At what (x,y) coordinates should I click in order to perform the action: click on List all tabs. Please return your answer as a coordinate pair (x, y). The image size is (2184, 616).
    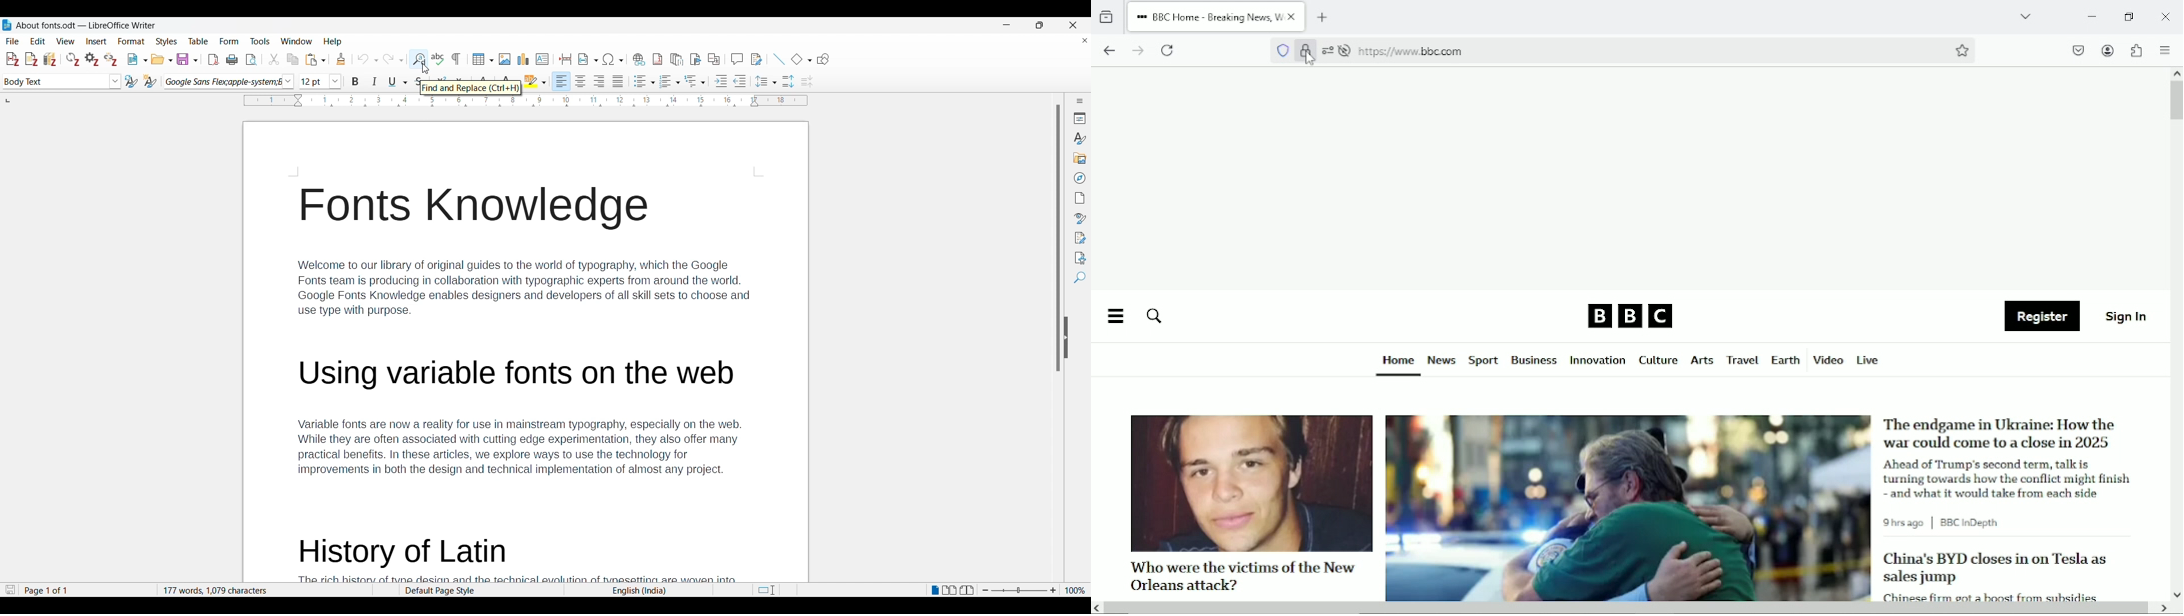
    Looking at the image, I should click on (2023, 16).